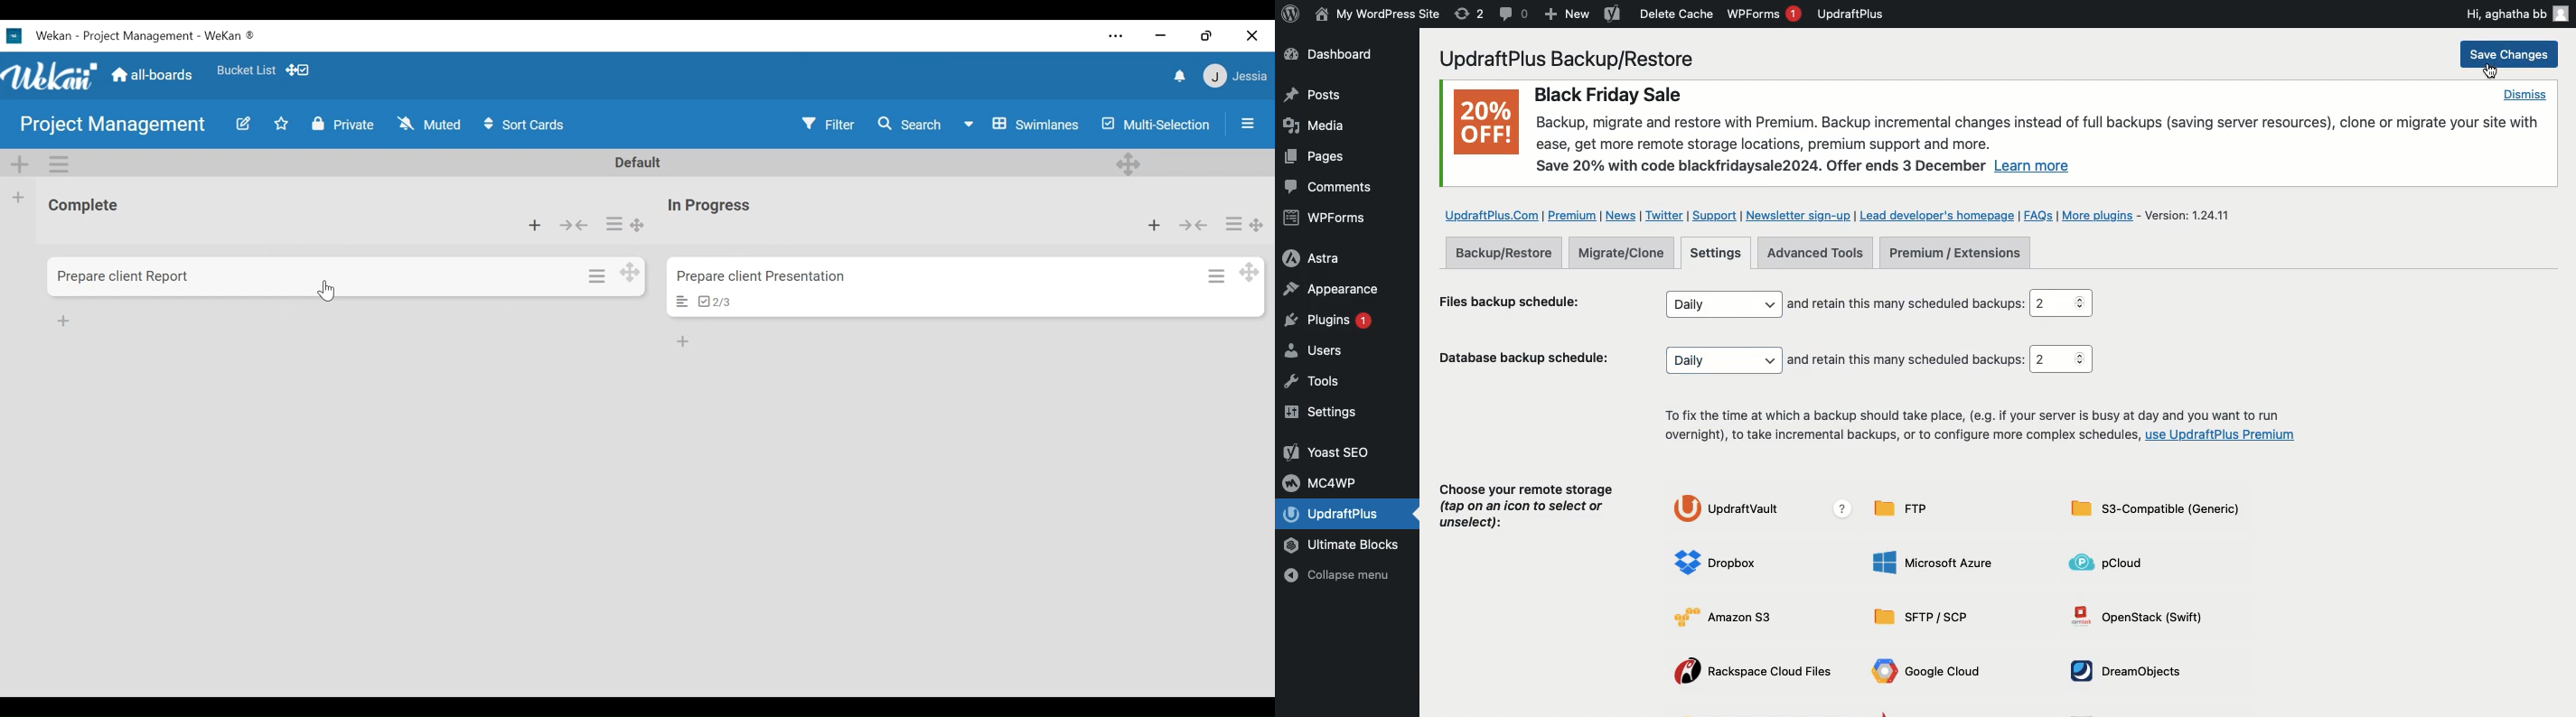 This screenshot has height=728, width=2576. I want to click on Sftp SCP, so click(1927, 618).